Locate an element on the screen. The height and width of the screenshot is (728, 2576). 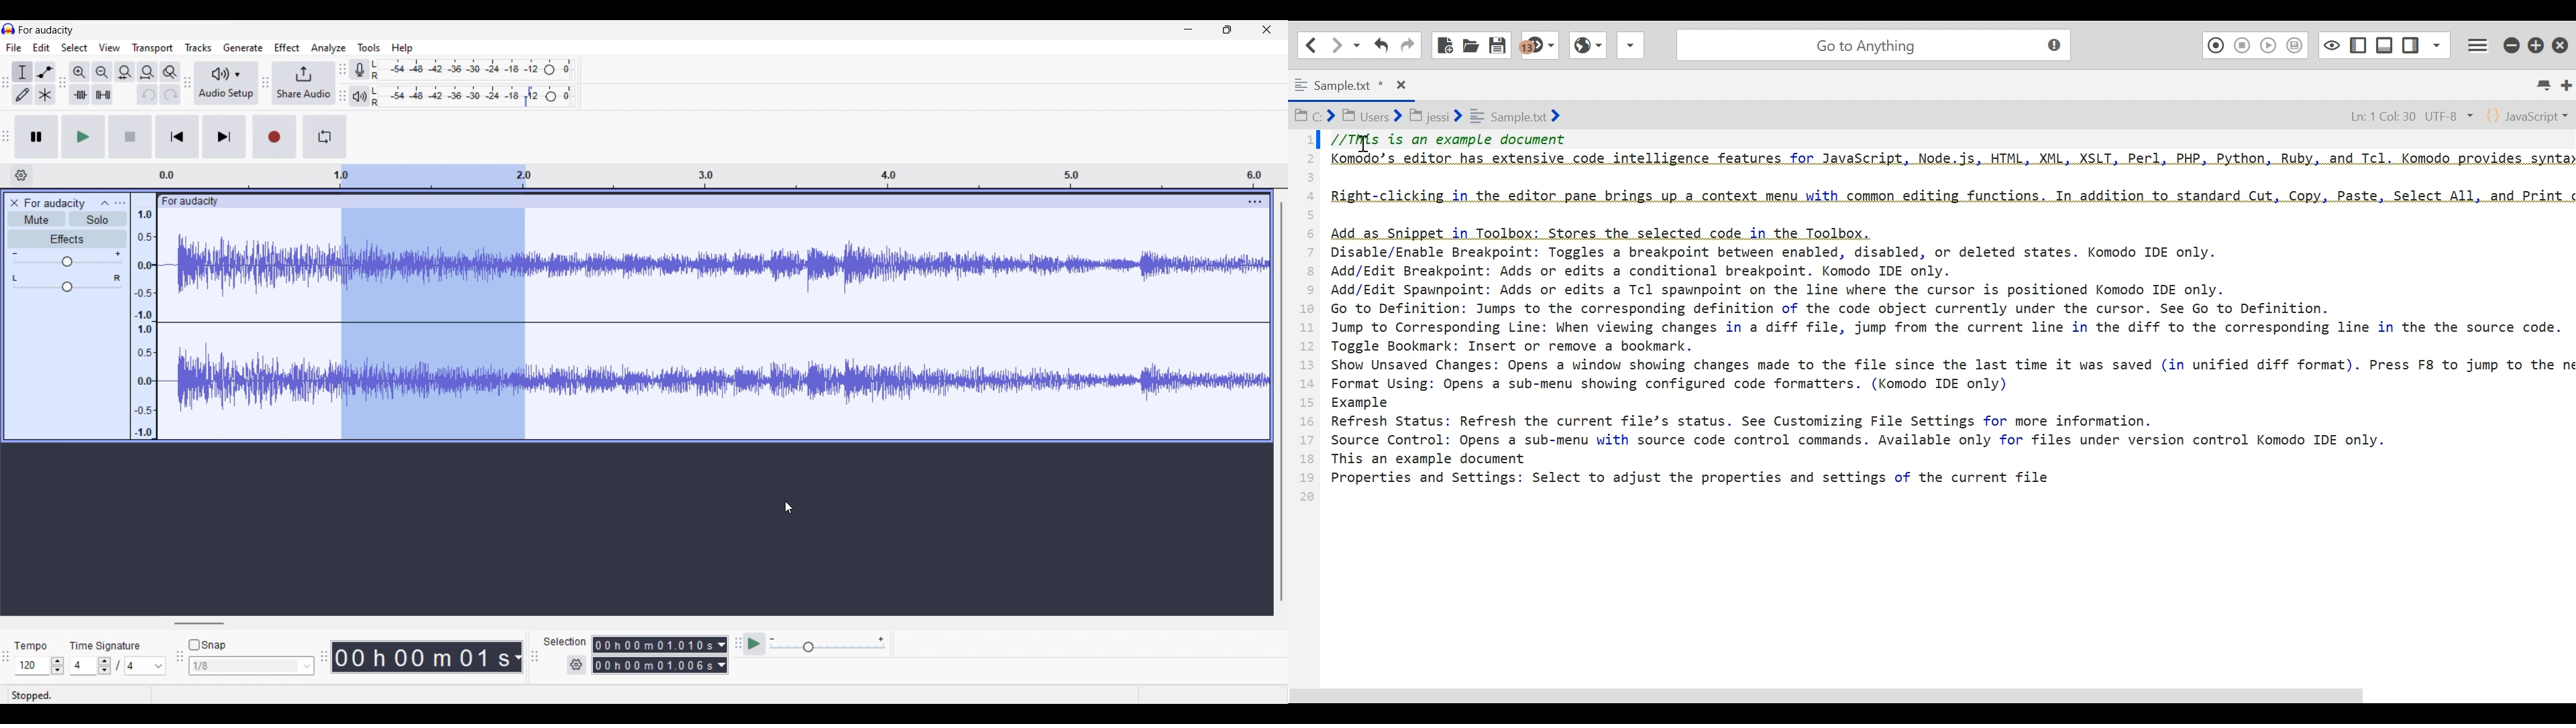
Select menu is located at coordinates (74, 48).